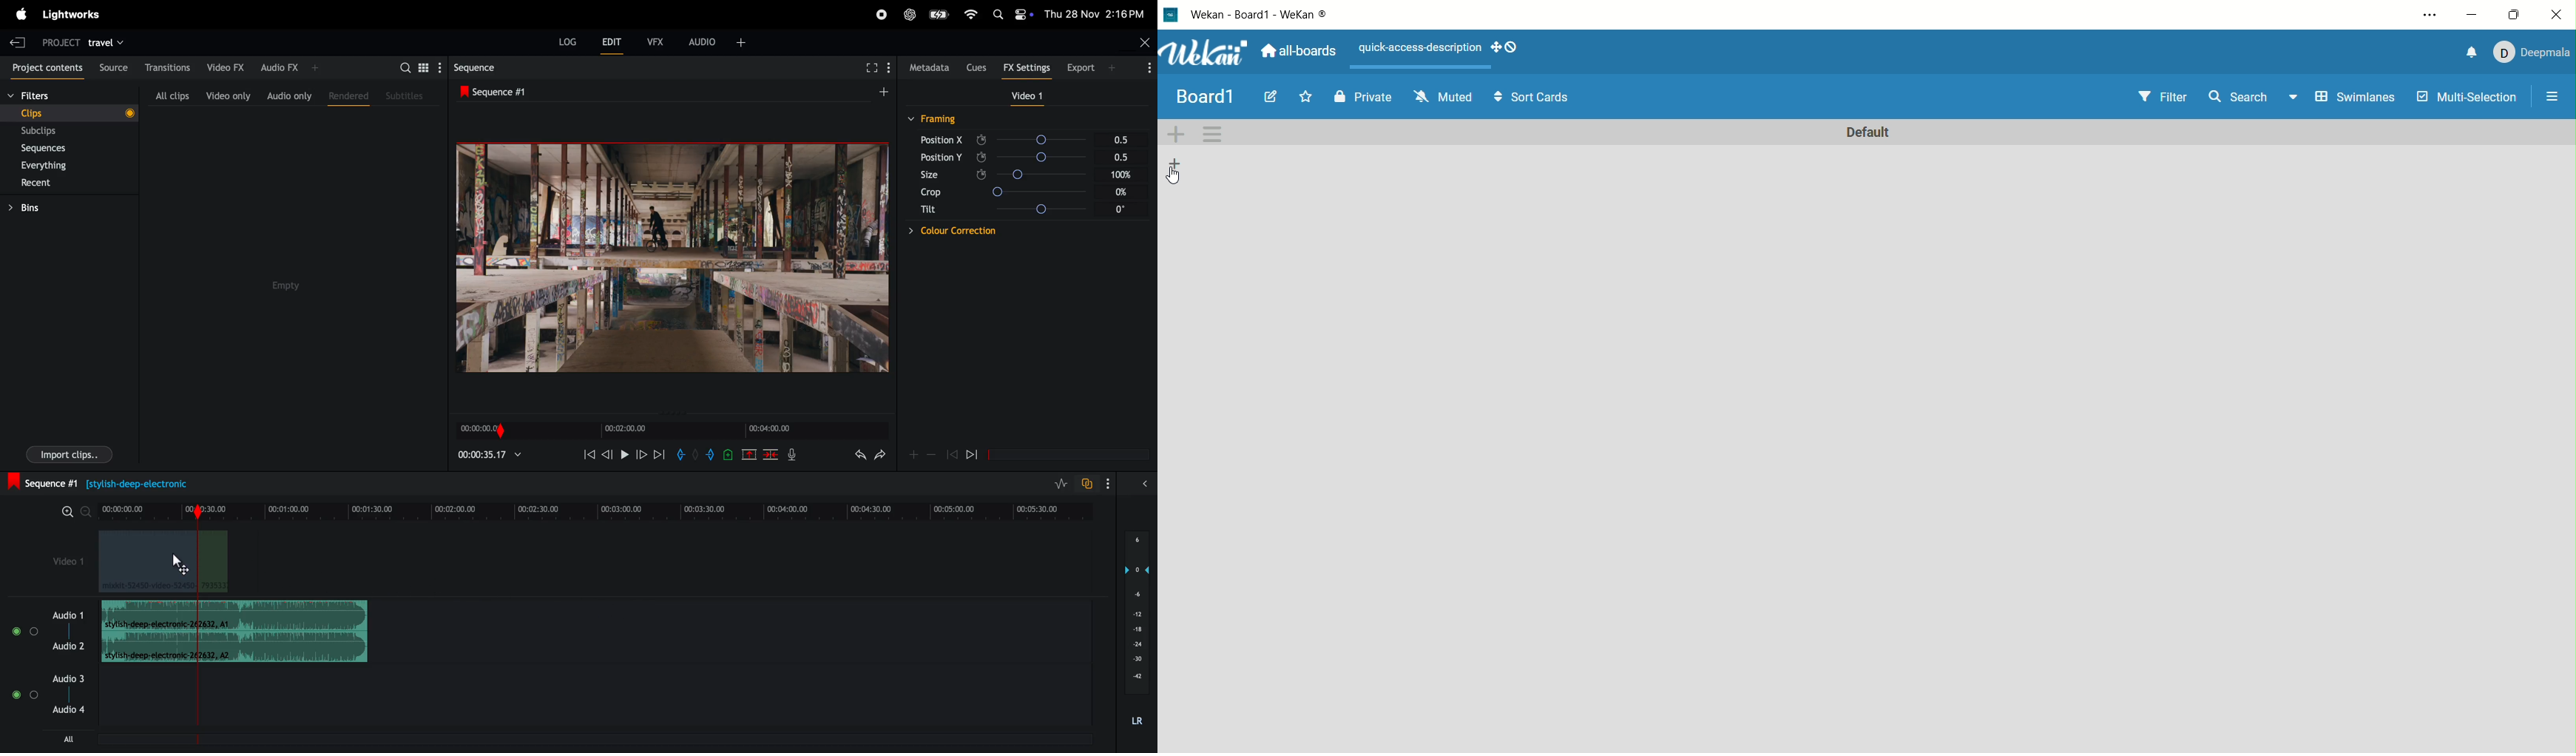 This screenshot has width=2576, height=756. What do you see at coordinates (1205, 95) in the screenshot?
I see `title` at bounding box center [1205, 95].